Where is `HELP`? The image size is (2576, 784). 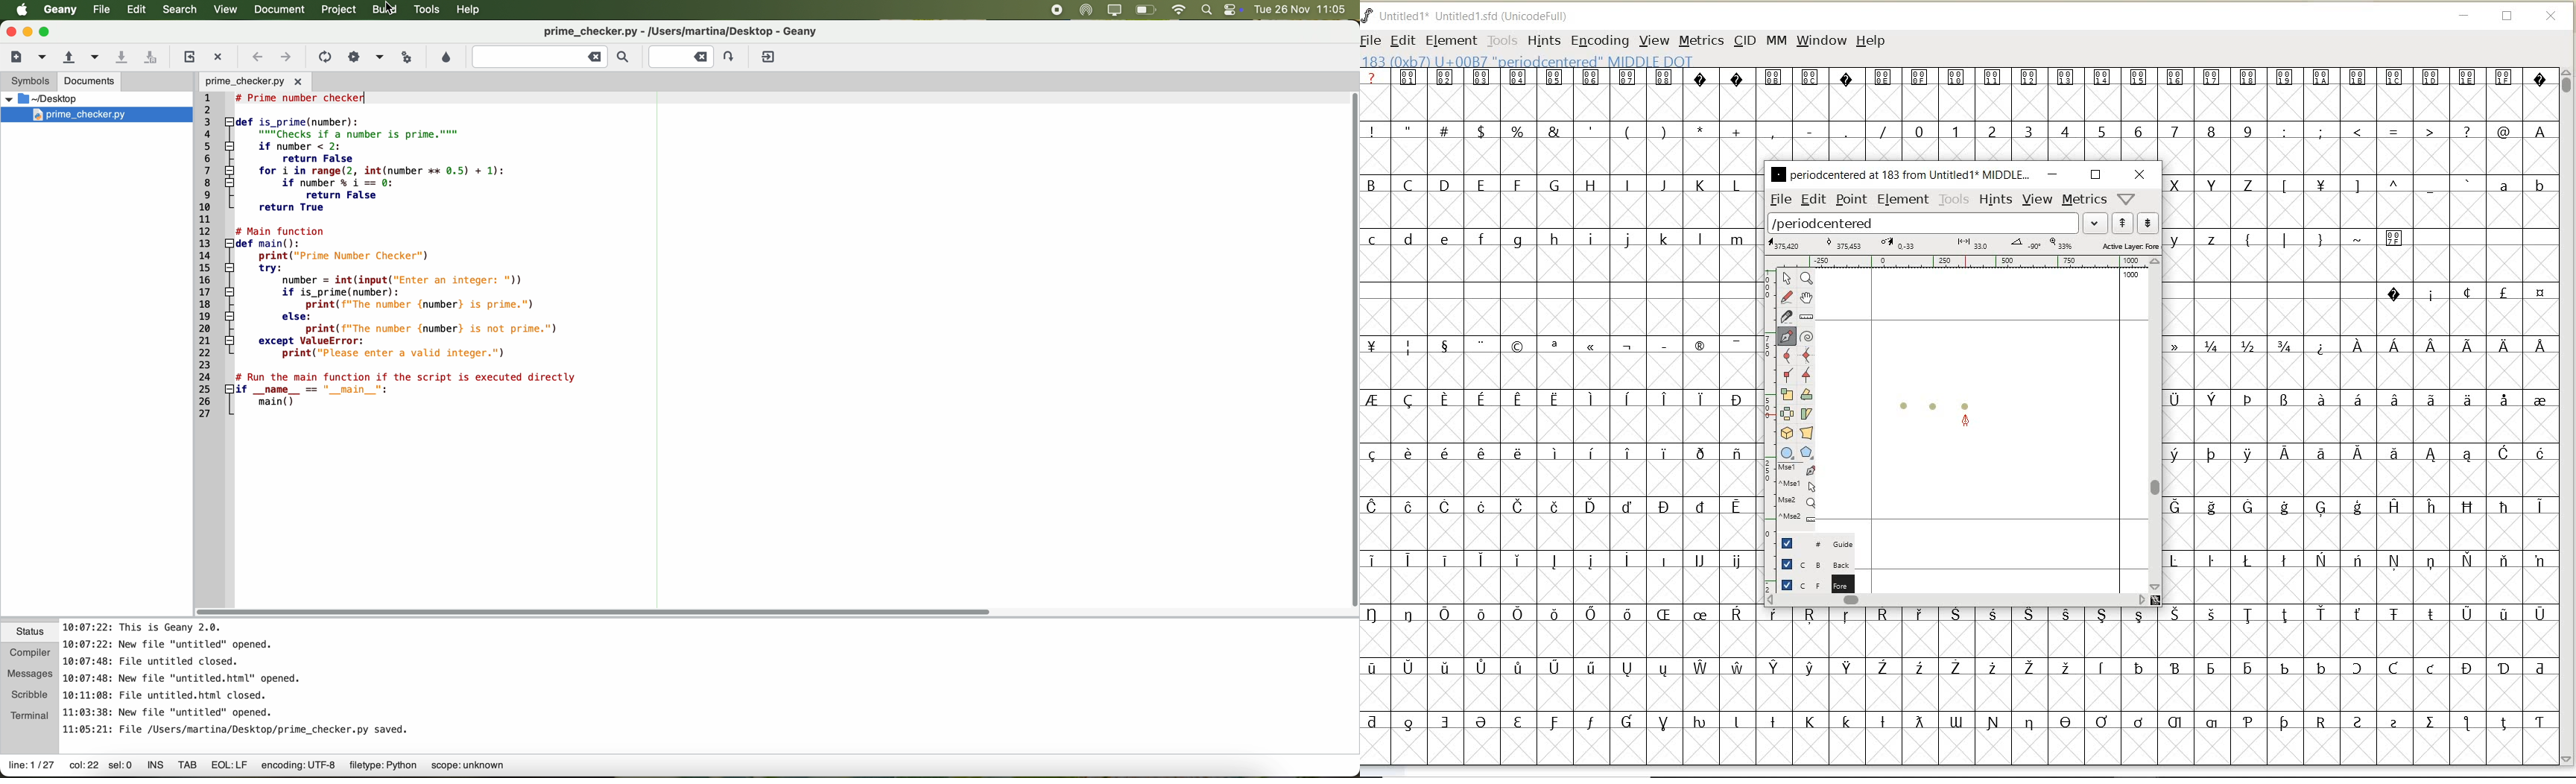
HELP is located at coordinates (1870, 39).